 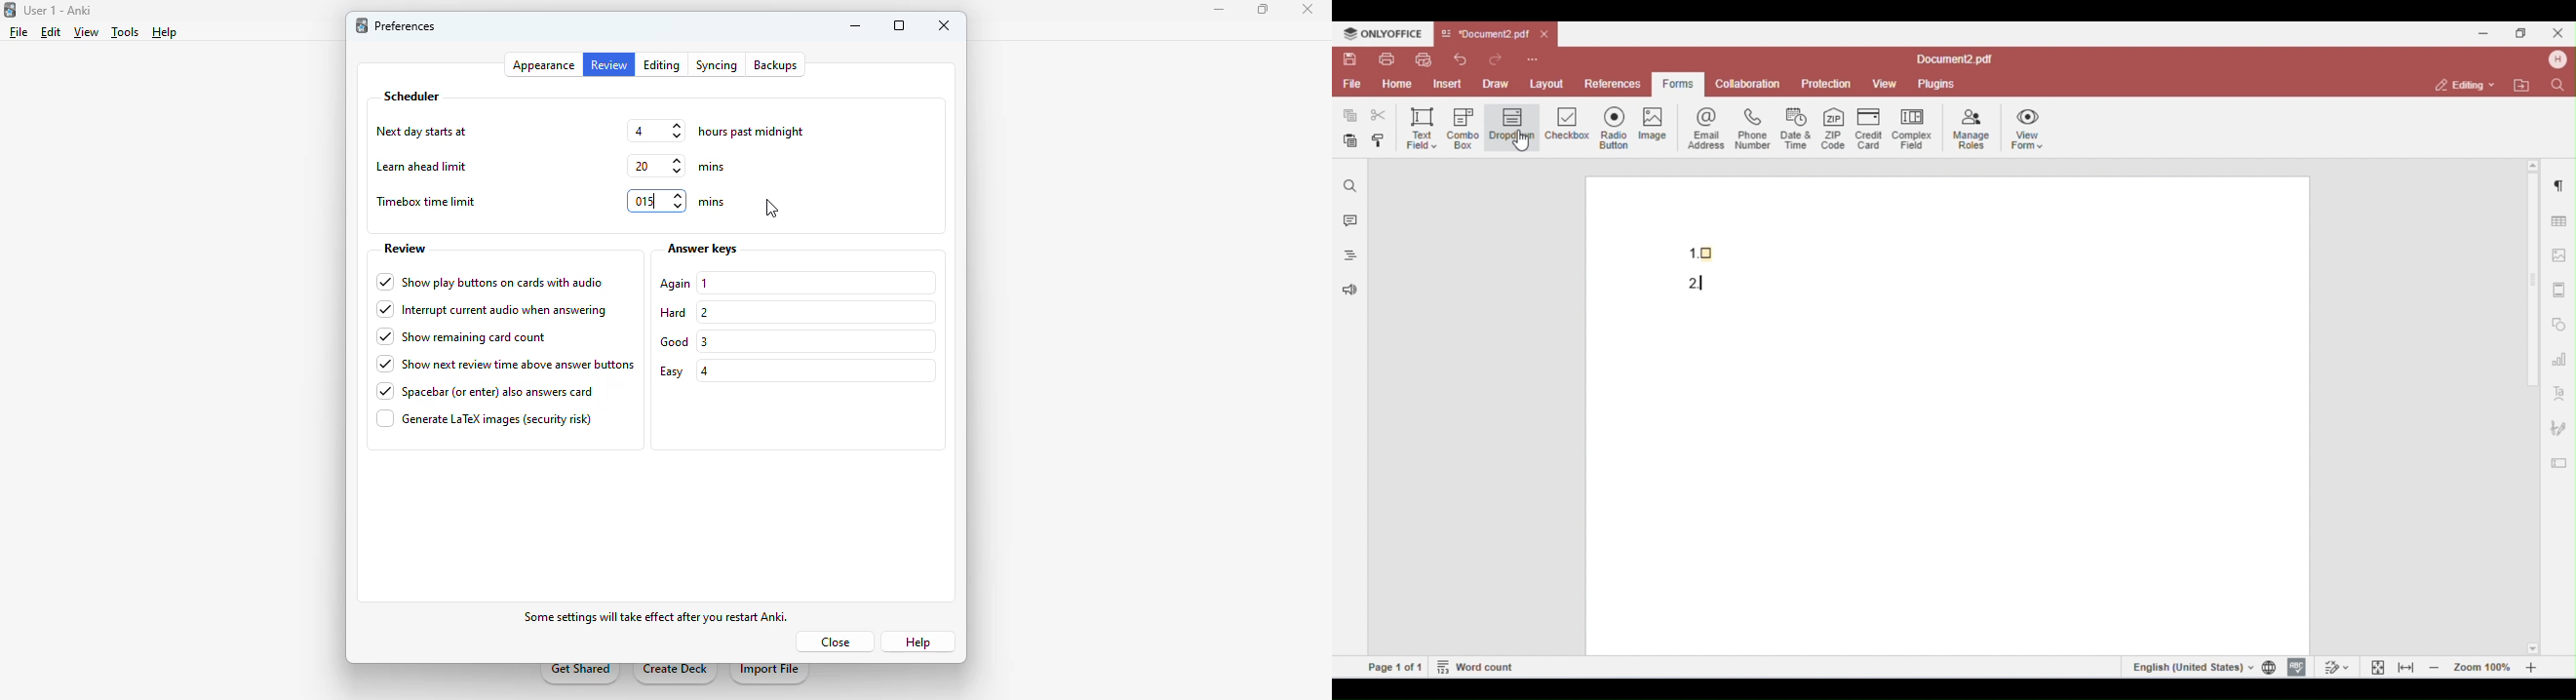 What do you see at coordinates (658, 166) in the screenshot?
I see `20` at bounding box center [658, 166].